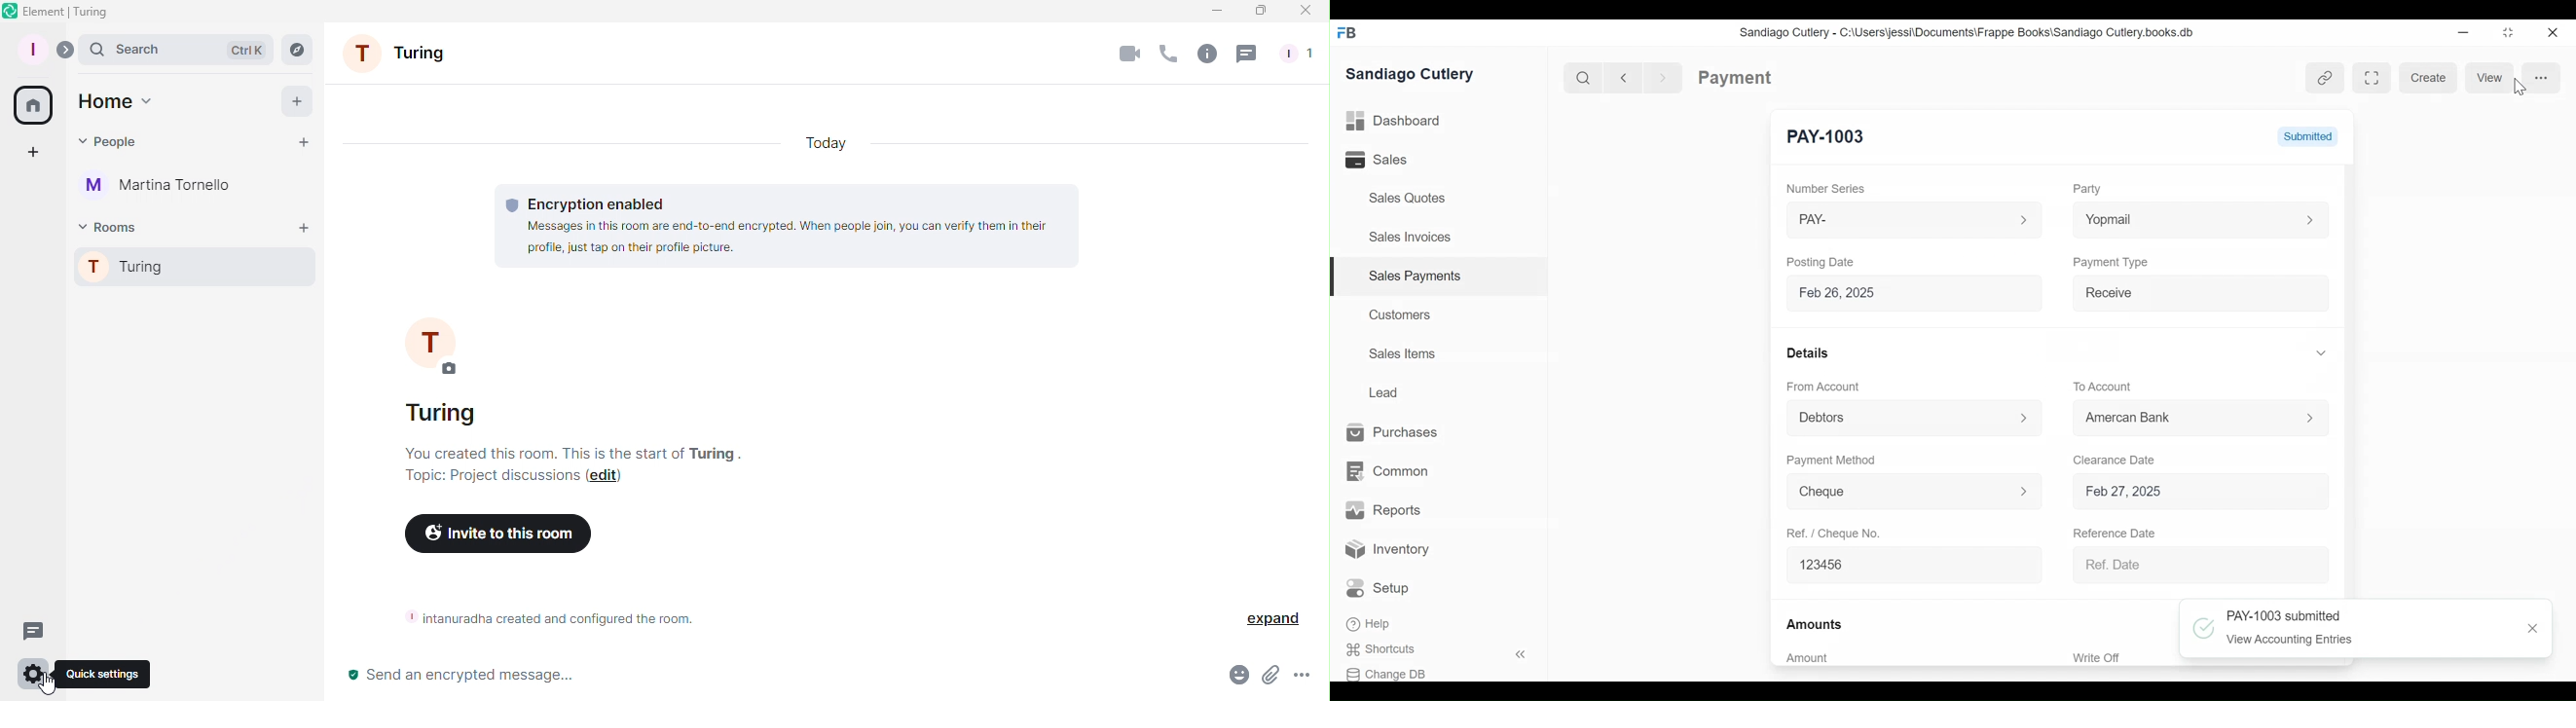 This screenshot has width=2576, height=728. Describe the element at coordinates (2308, 136) in the screenshot. I see `Submitted` at that location.